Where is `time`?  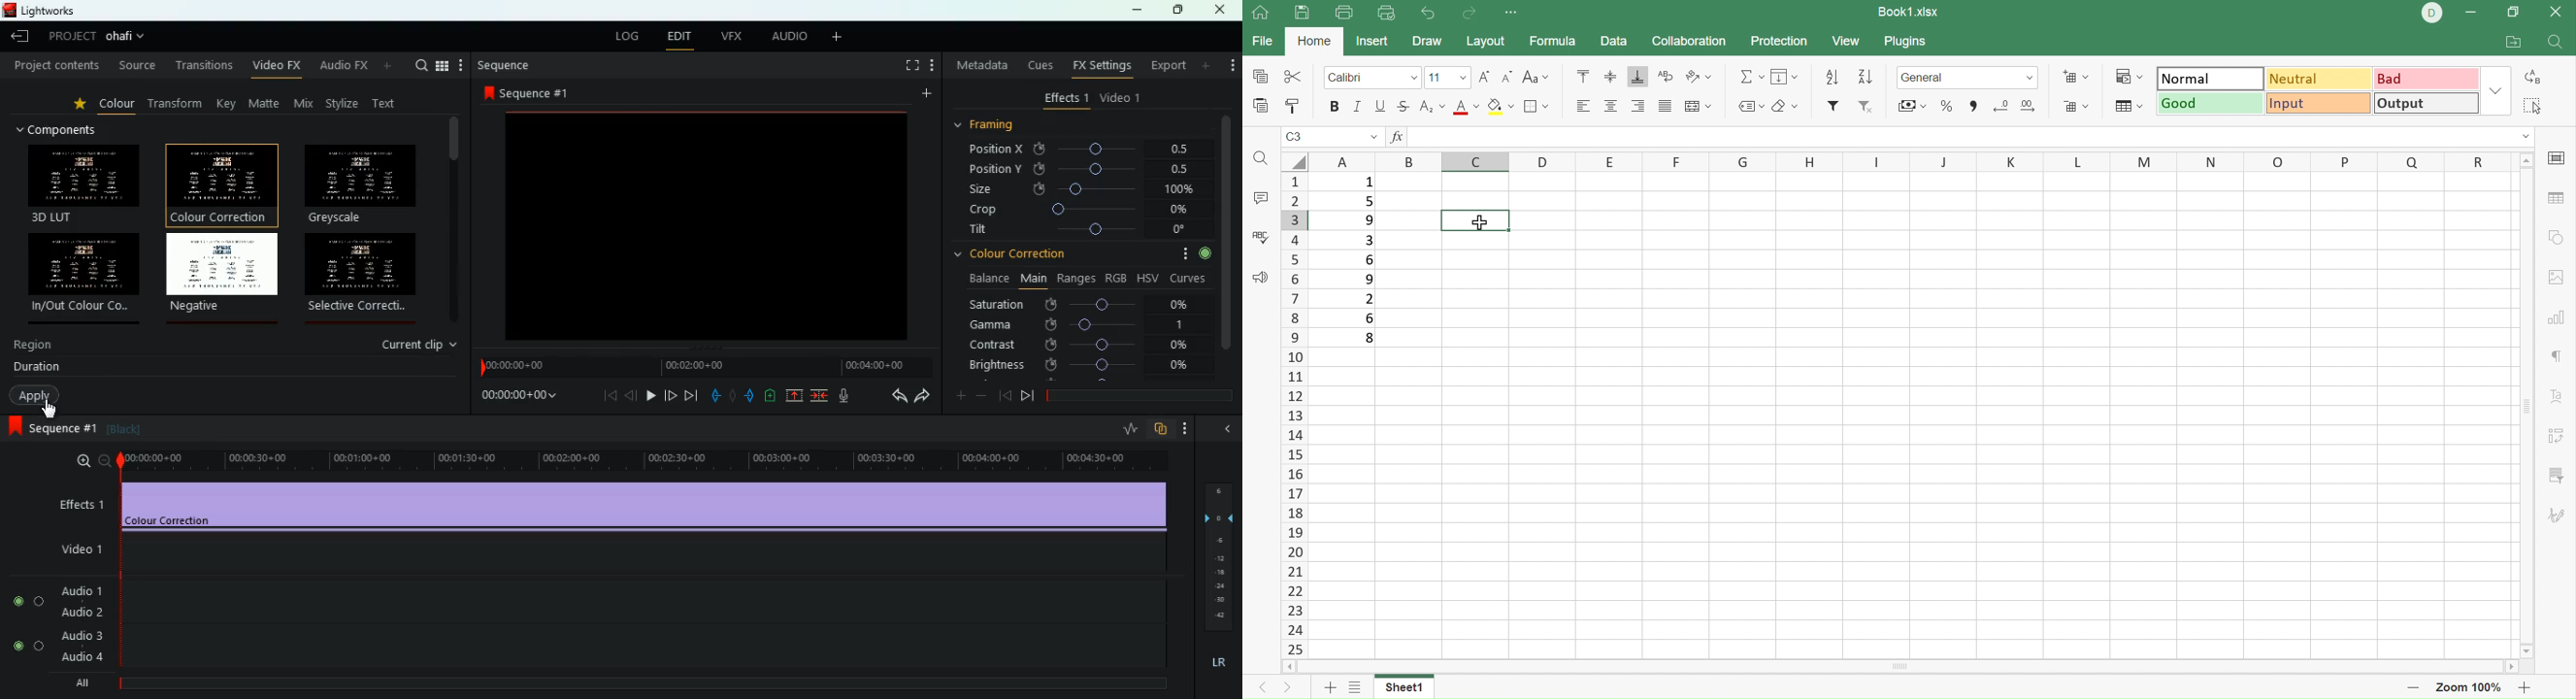 time is located at coordinates (515, 398).